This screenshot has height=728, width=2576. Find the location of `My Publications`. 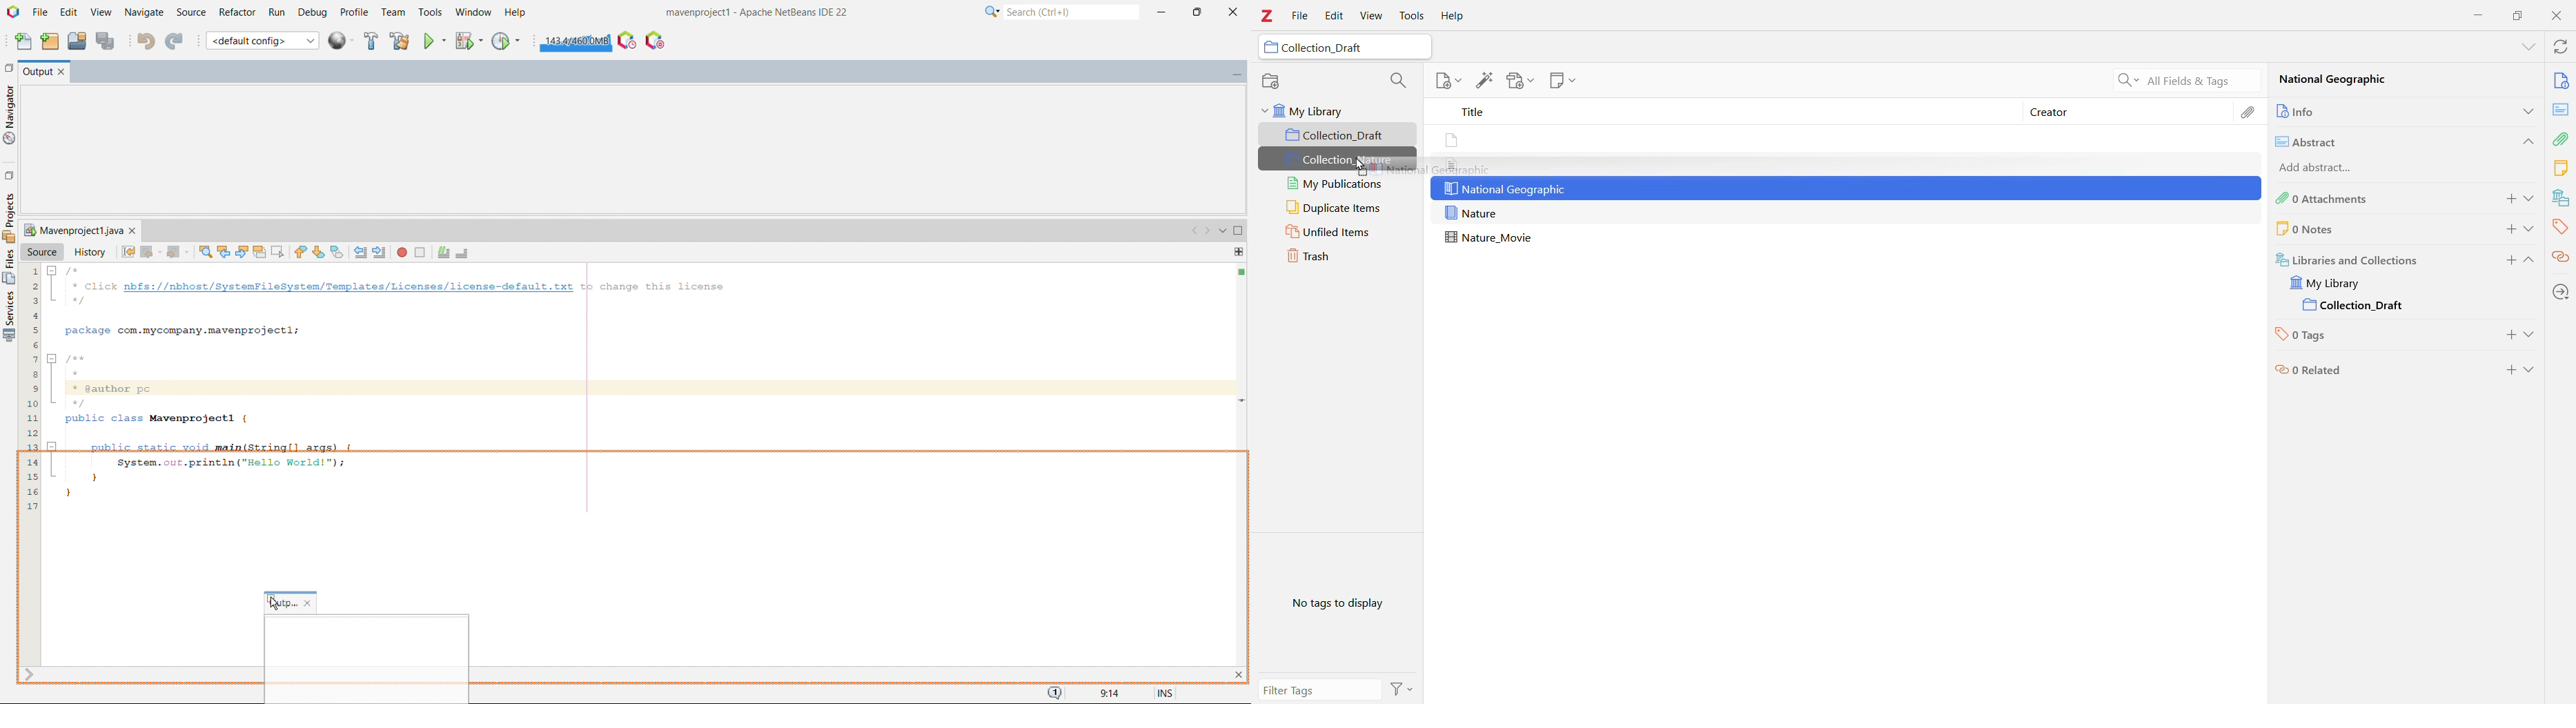

My Publications is located at coordinates (1335, 184).